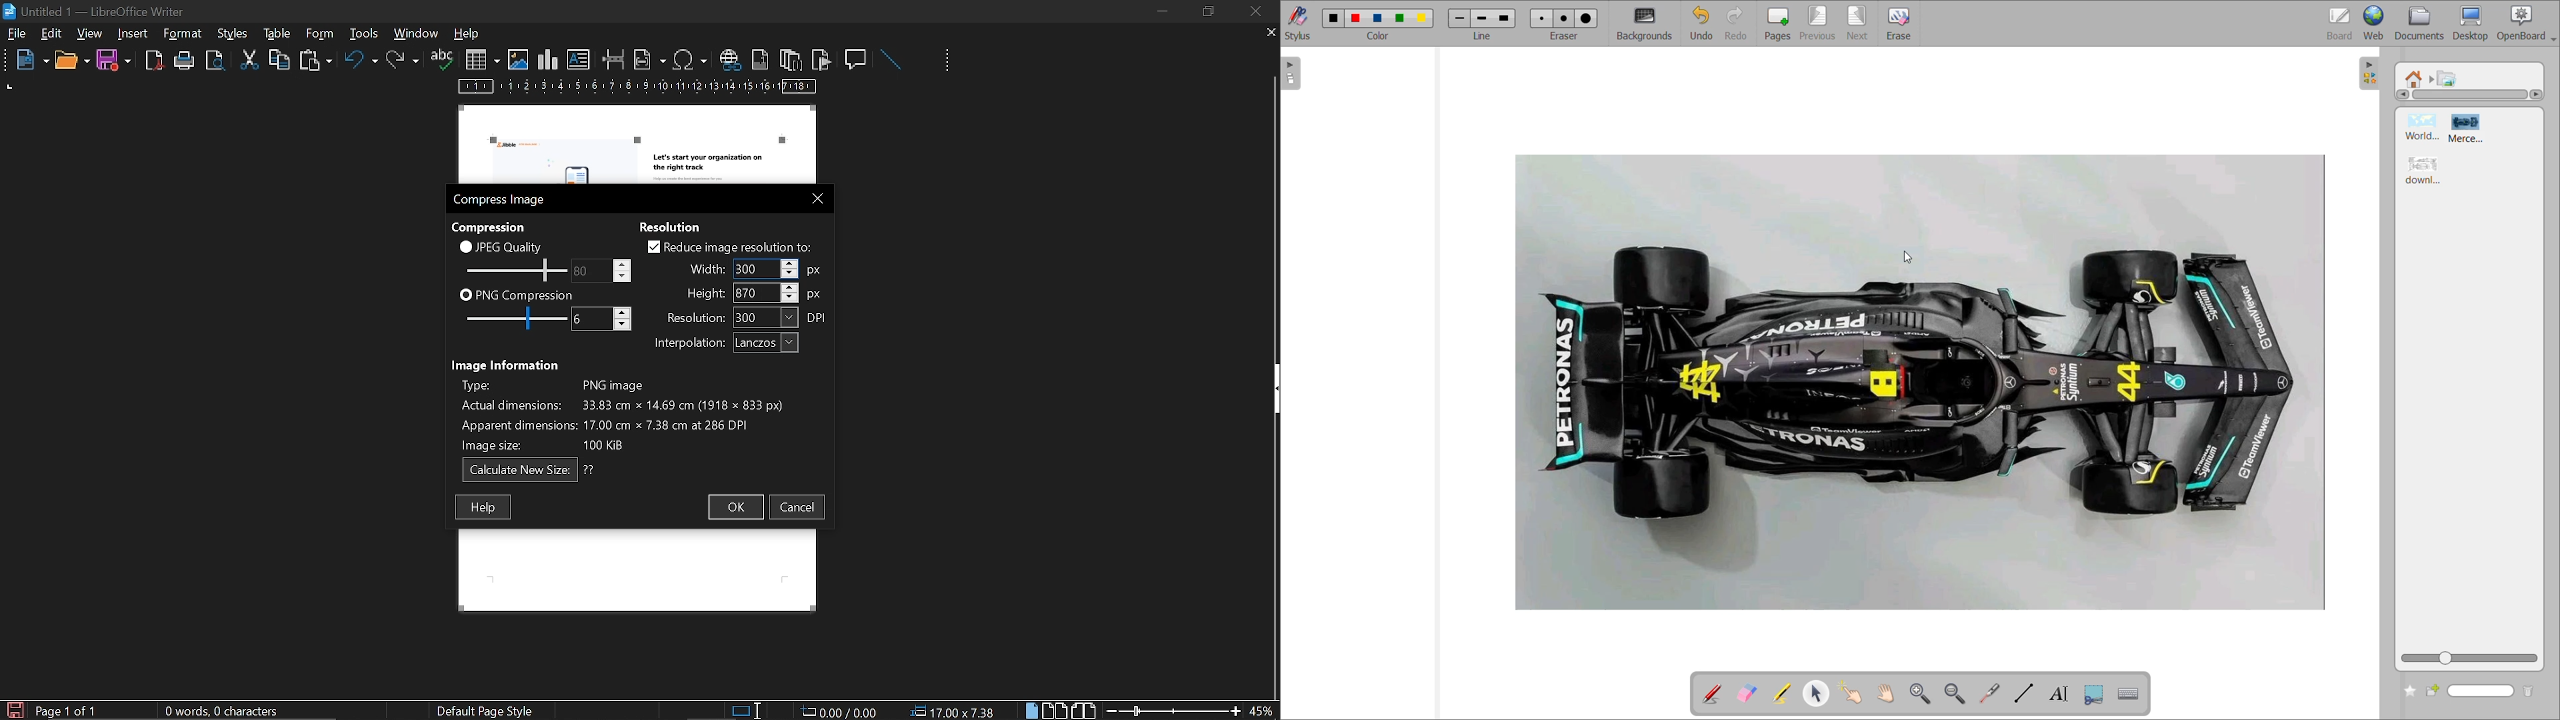  Describe the element at coordinates (1173, 710) in the screenshot. I see `change zoom` at that location.